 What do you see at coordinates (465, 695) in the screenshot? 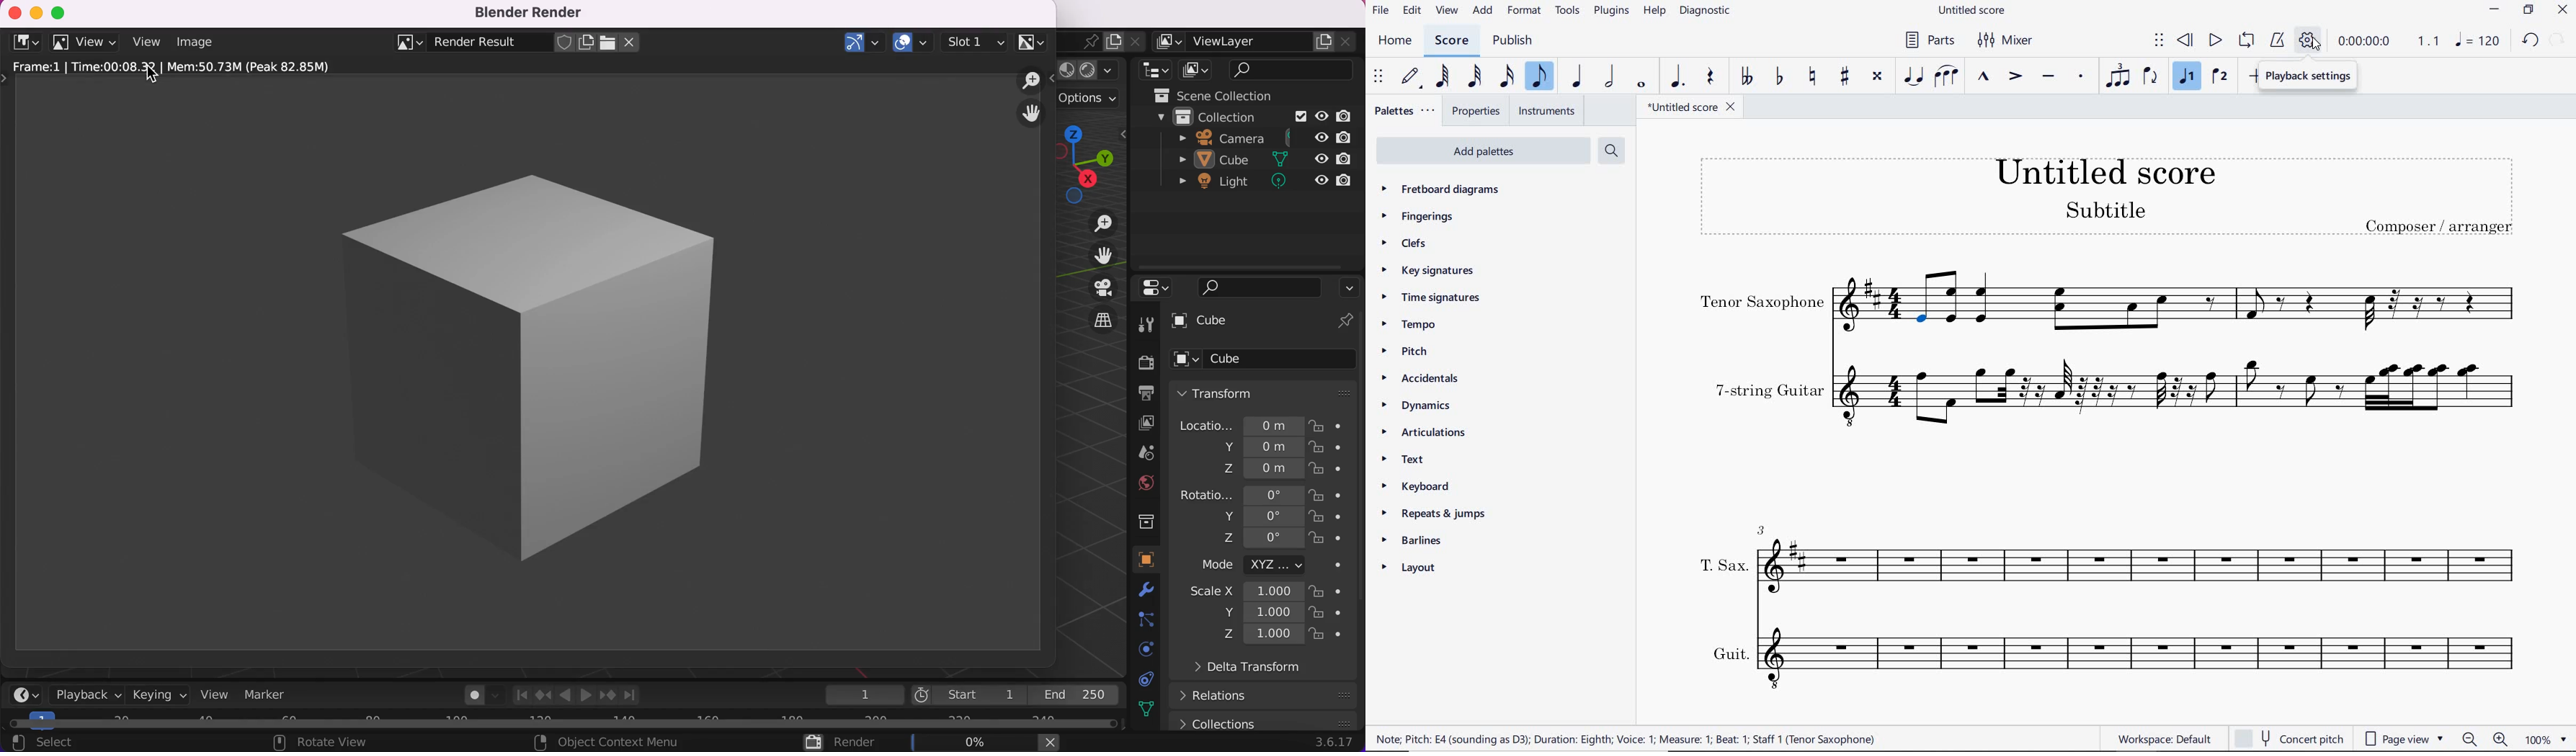
I see `autokeying` at bounding box center [465, 695].